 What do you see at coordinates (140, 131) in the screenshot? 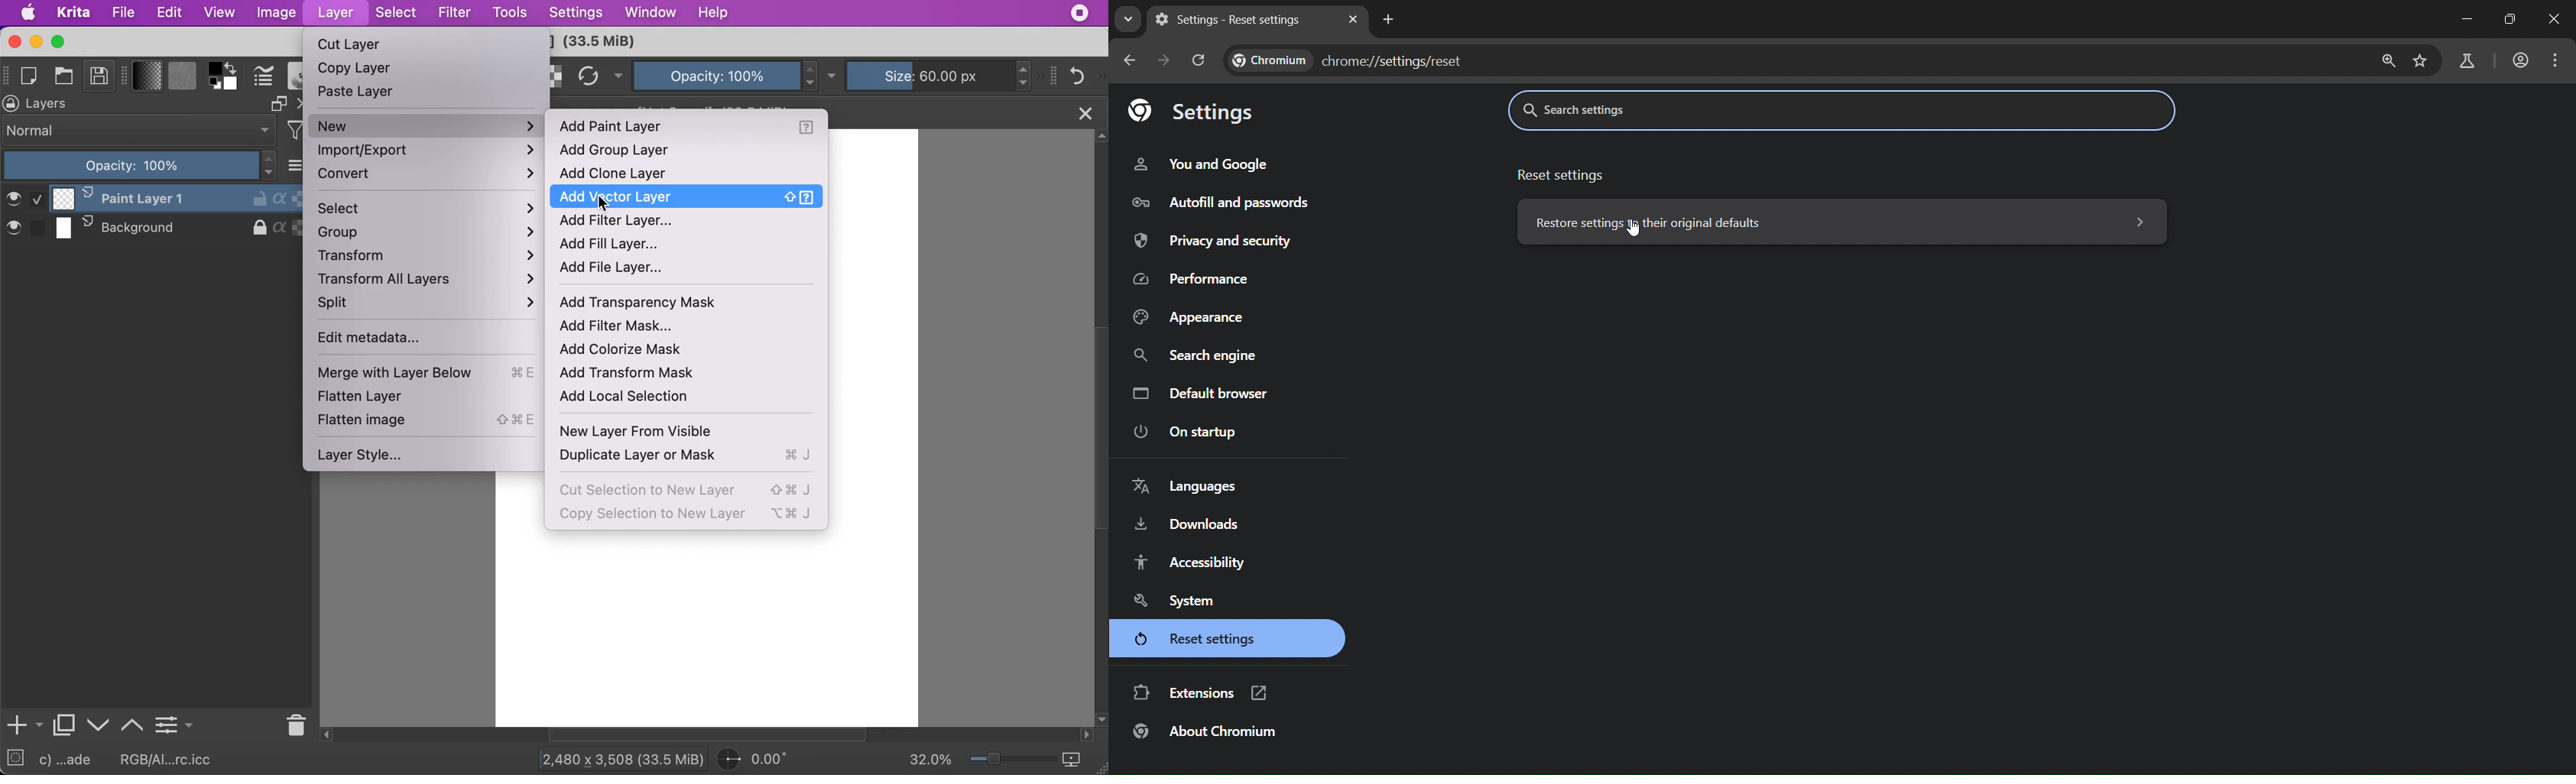
I see `blending mode` at bounding box center [140, 131].